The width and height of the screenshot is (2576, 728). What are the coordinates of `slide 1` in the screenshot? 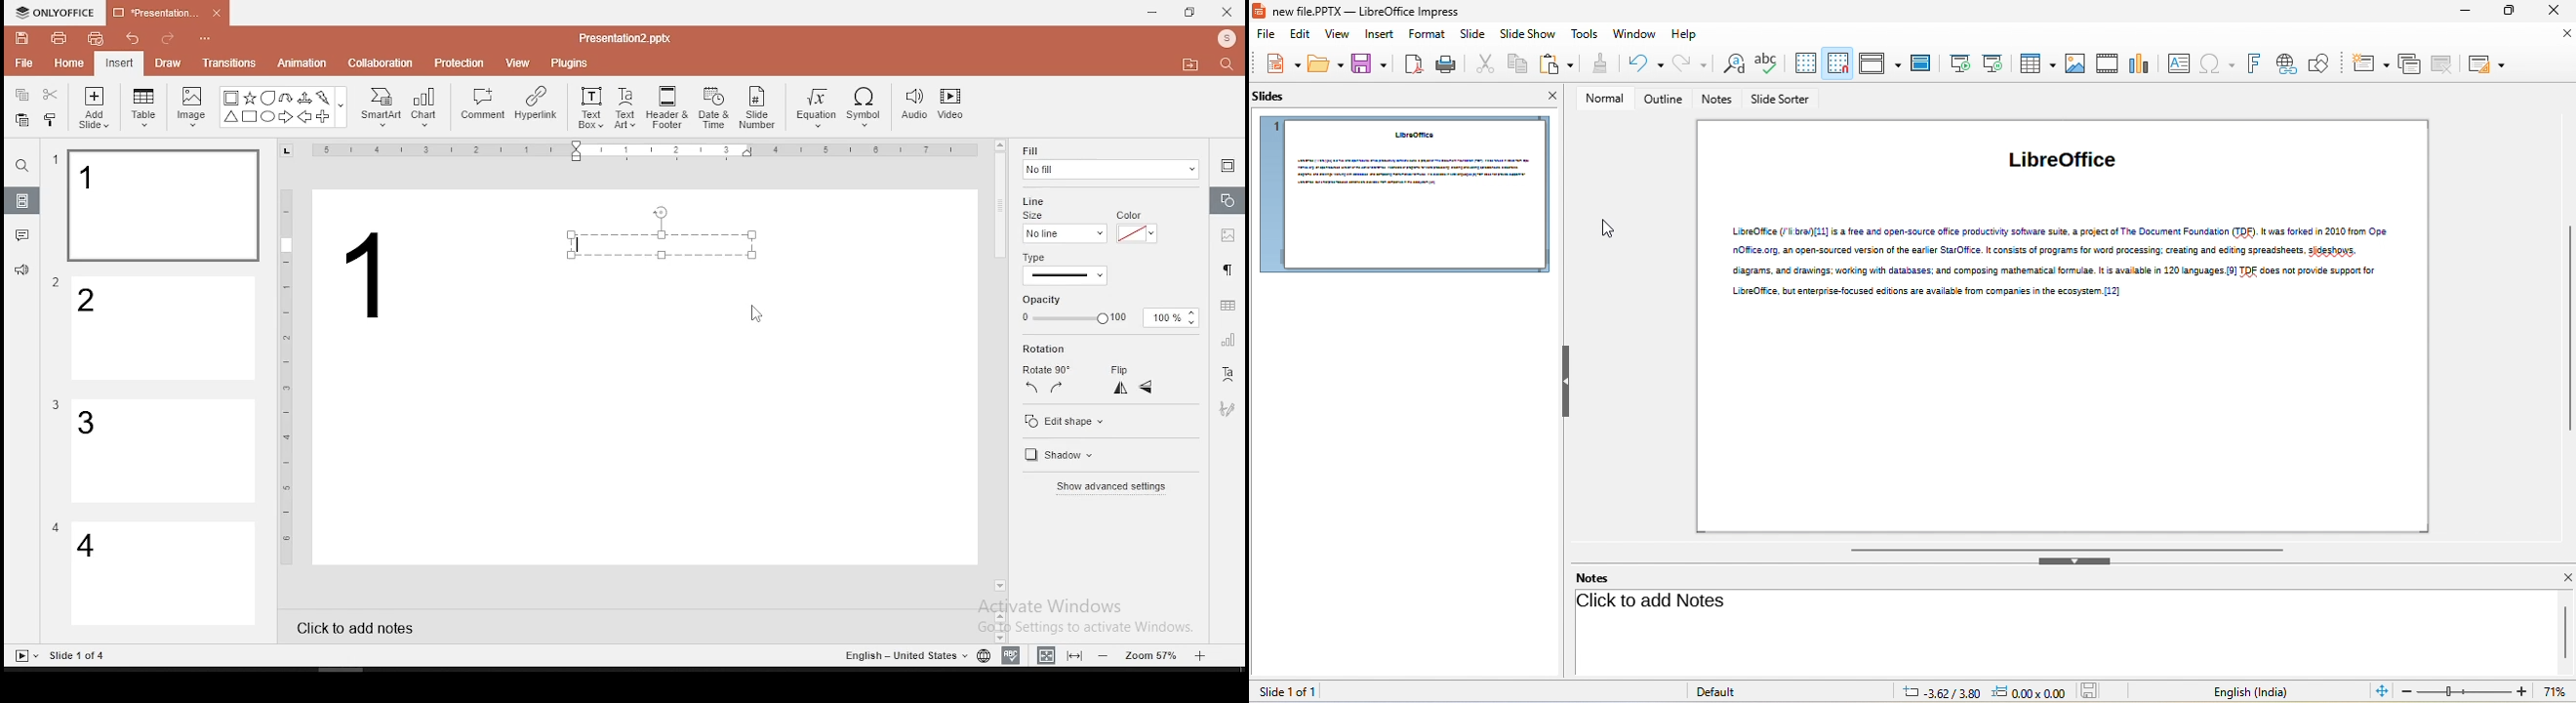 It's located at (1405, 194).